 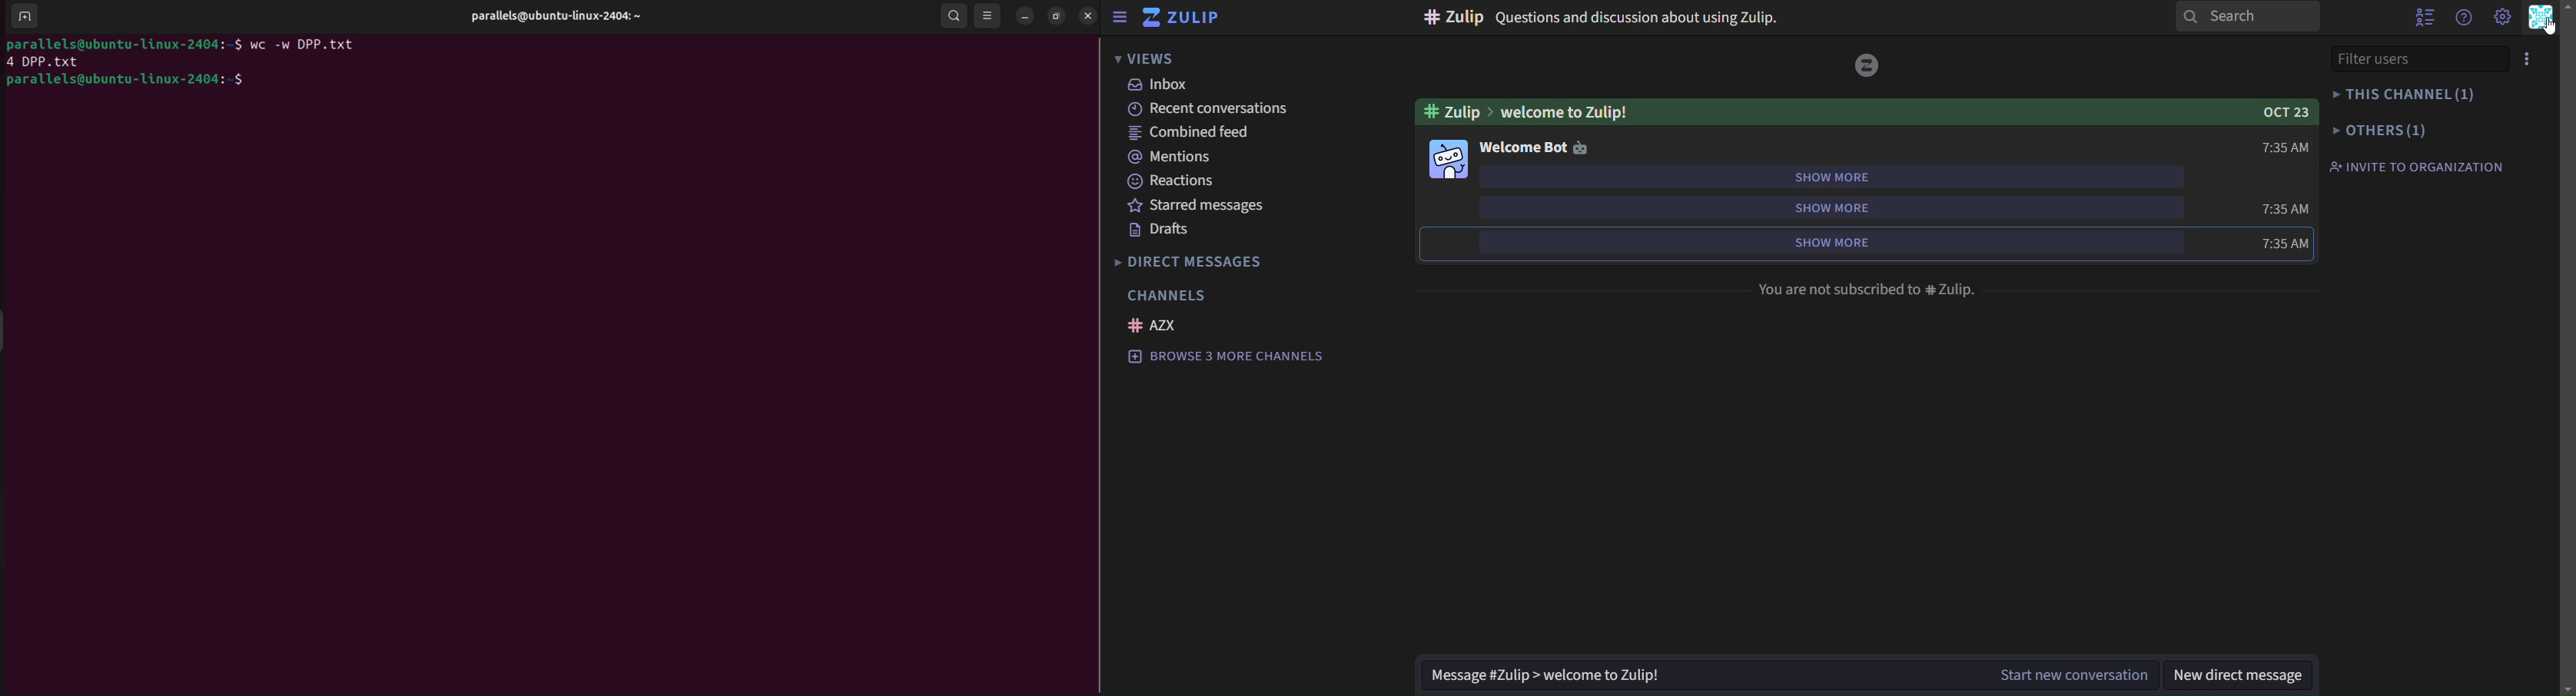 I want to click on mentions, so click(x=1171, y=158).